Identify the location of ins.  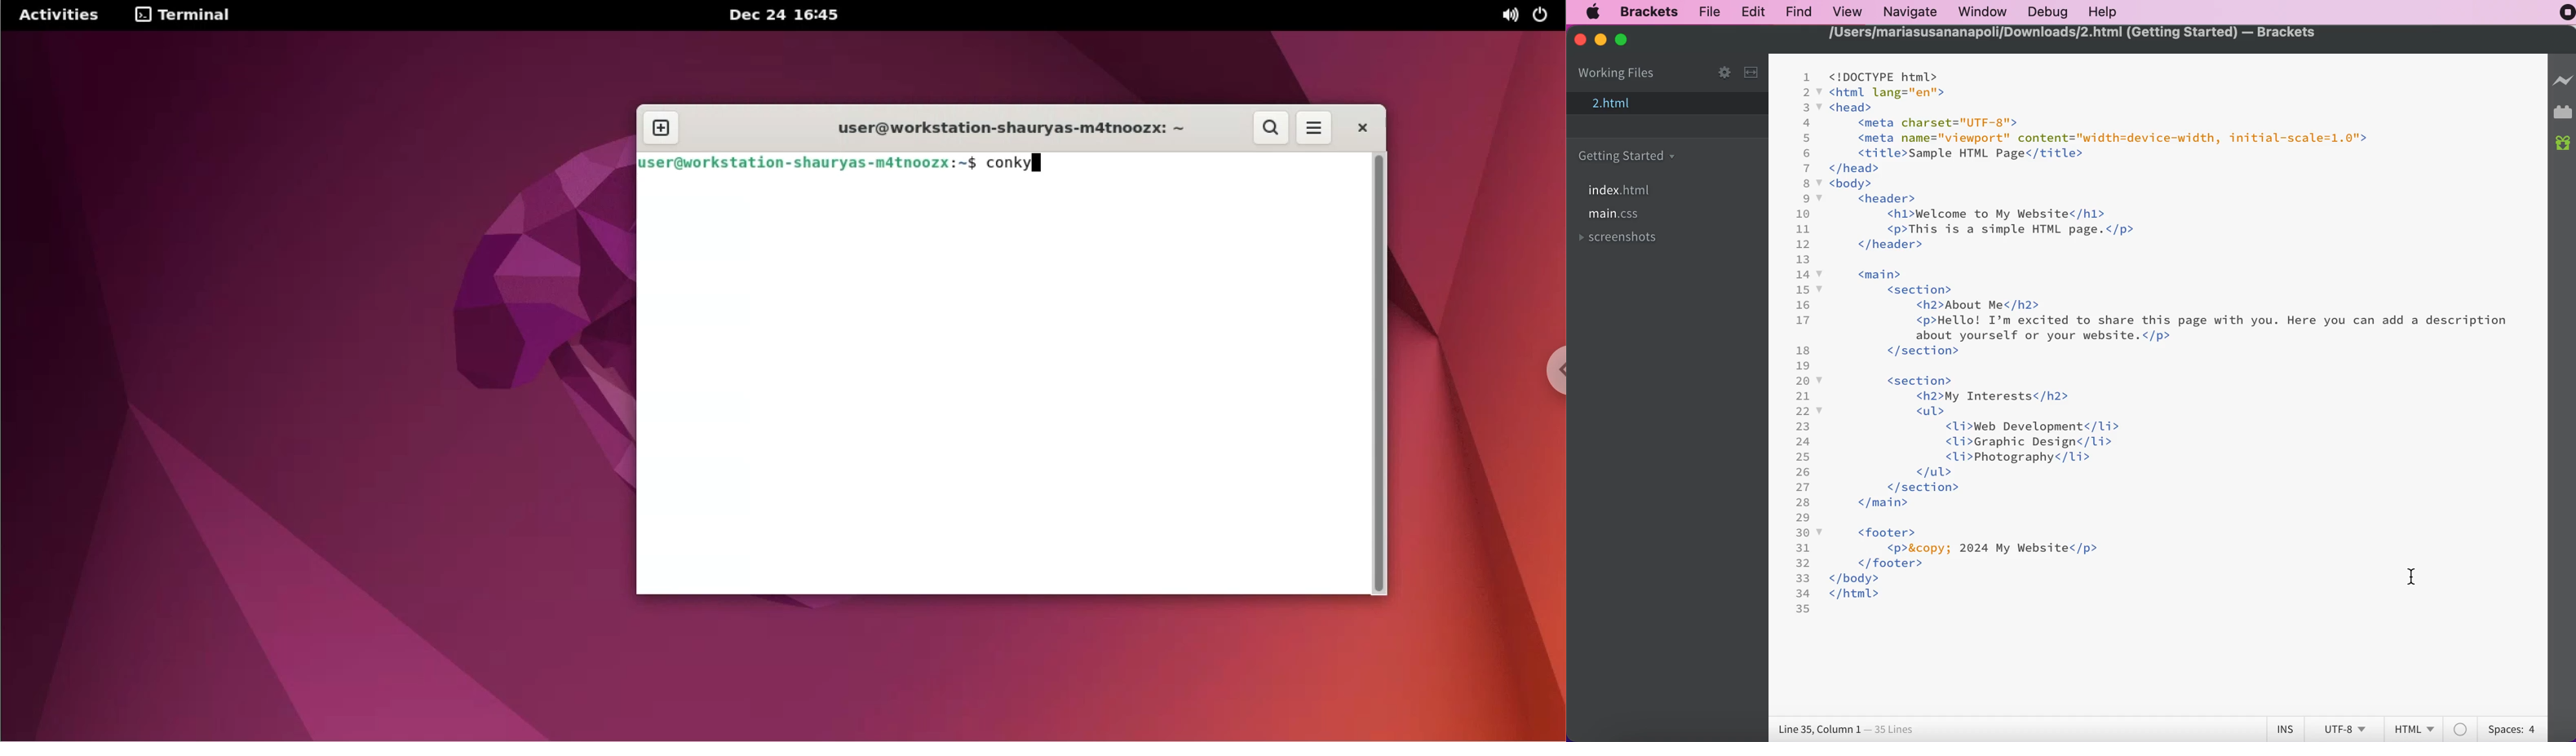
(2296, 728).